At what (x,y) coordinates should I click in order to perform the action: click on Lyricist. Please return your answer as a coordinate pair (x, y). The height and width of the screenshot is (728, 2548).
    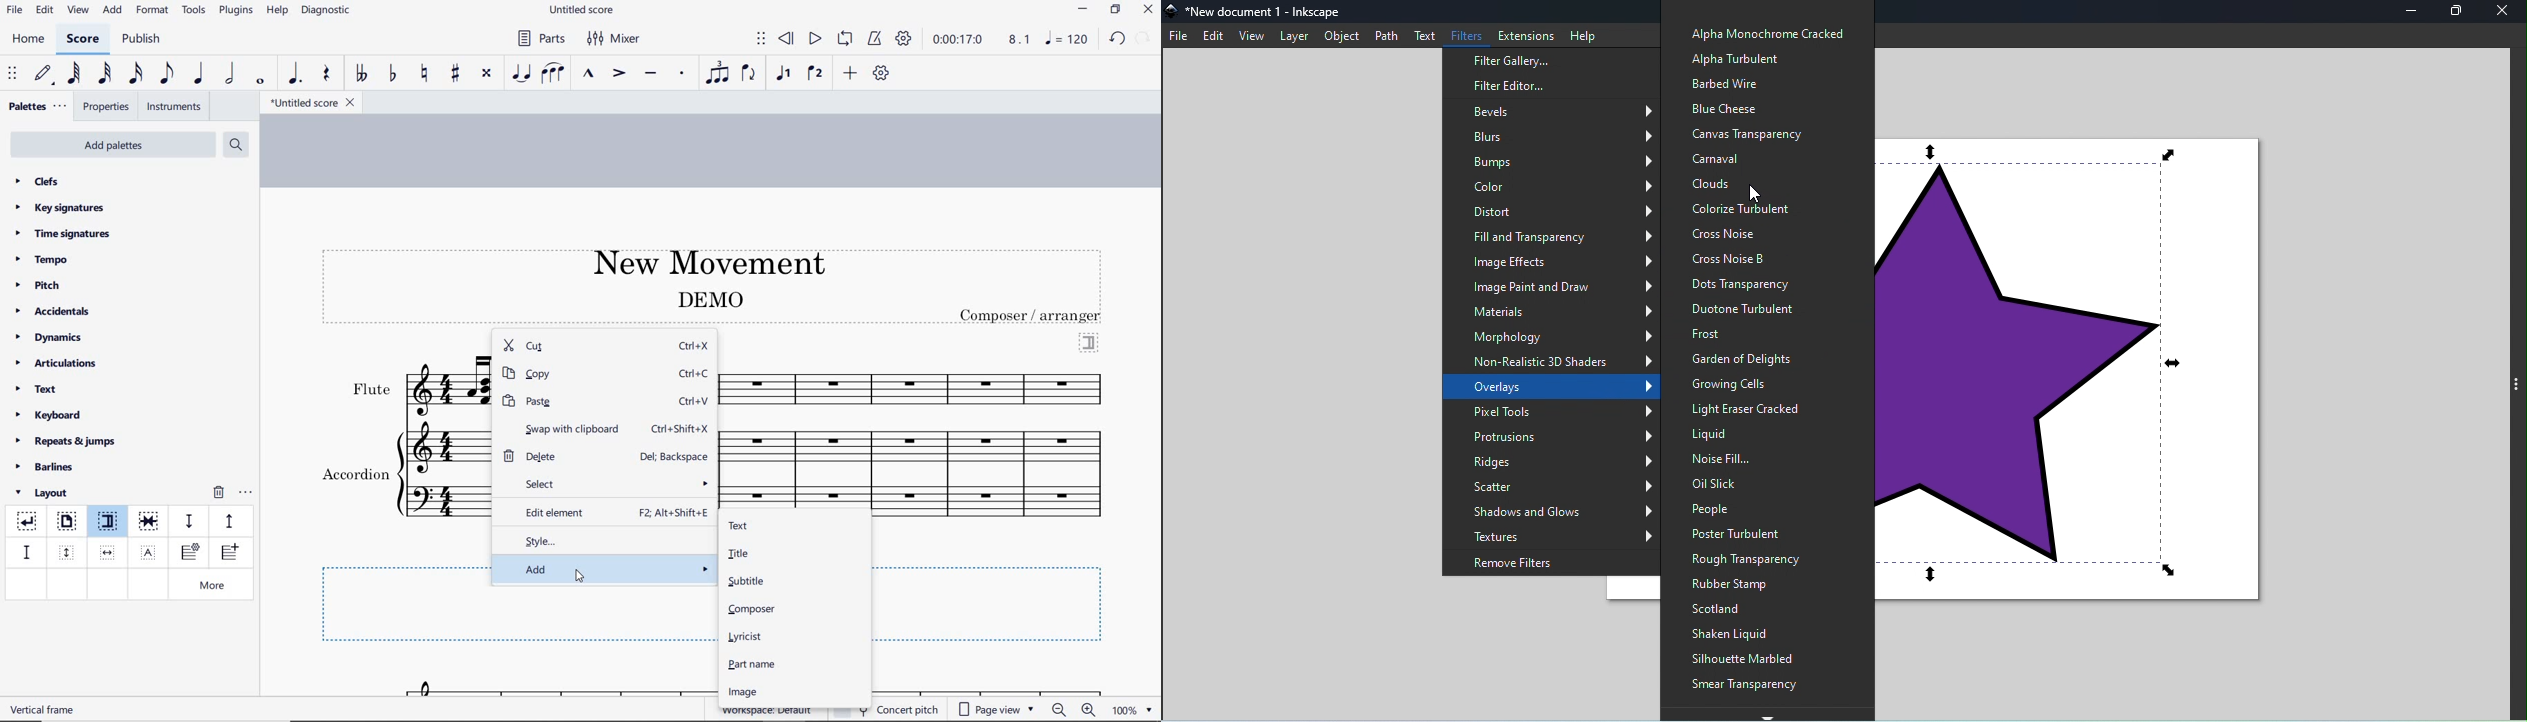
    Looking at the image, I should click on (748, 637).